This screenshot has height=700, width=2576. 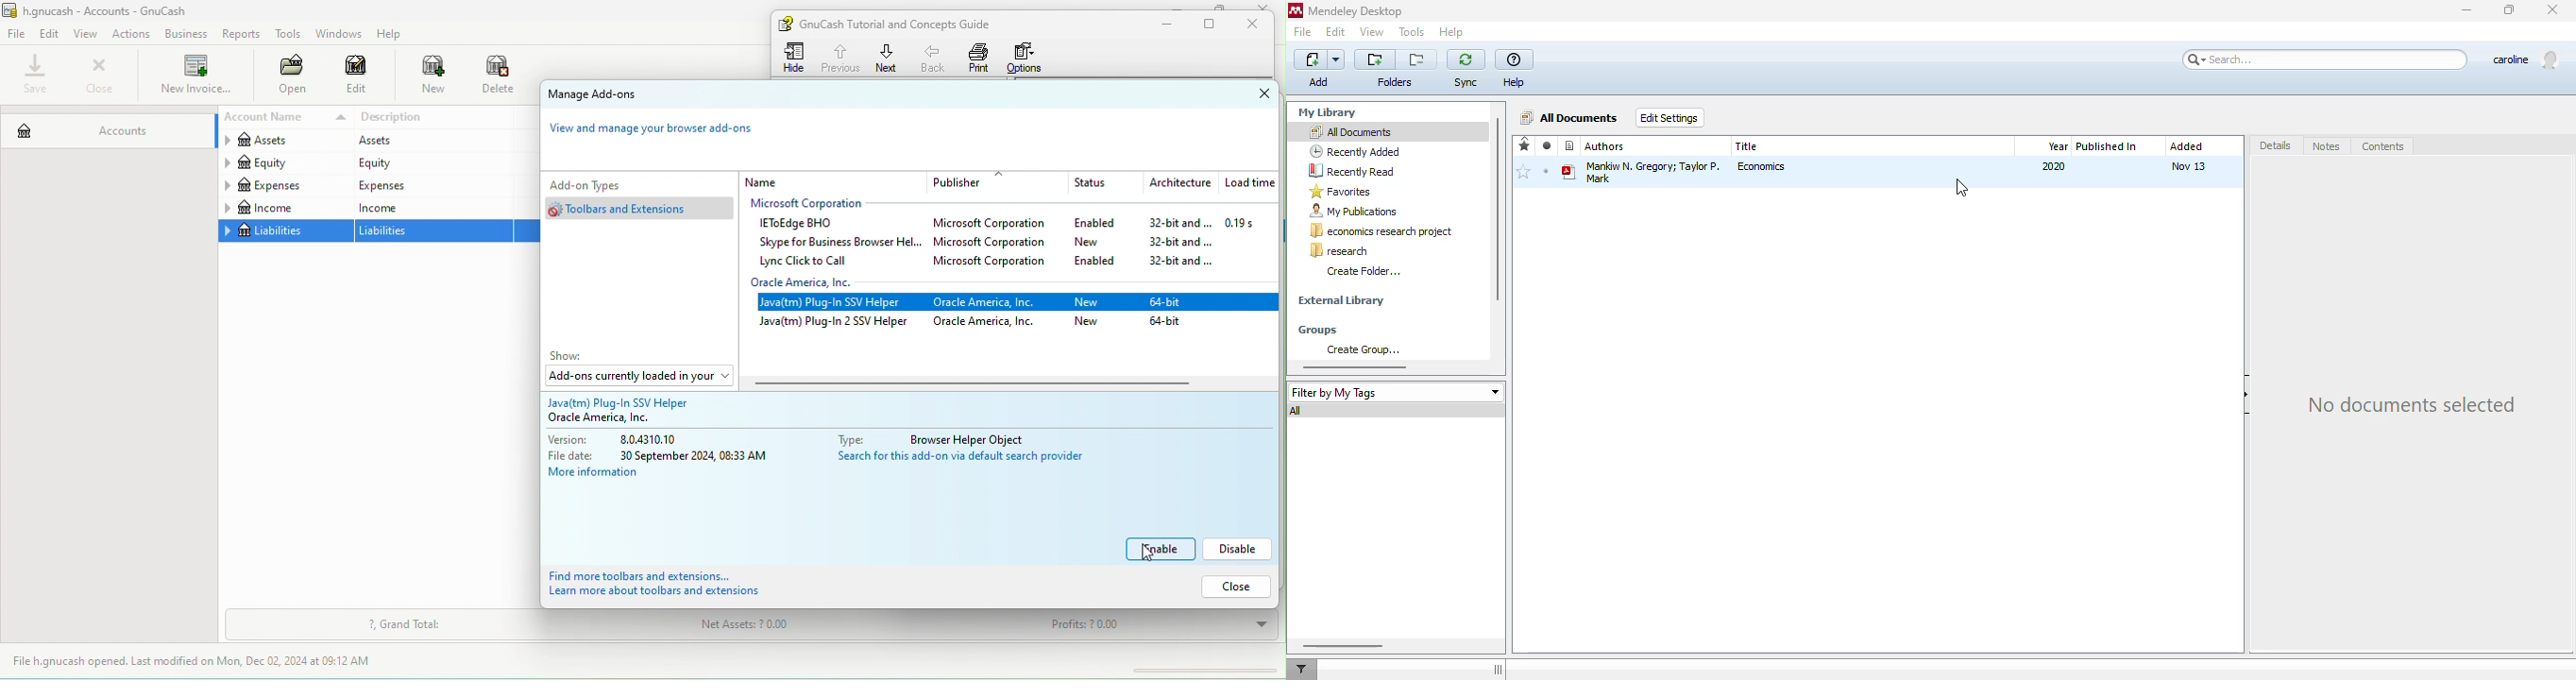 I want to click on edit, so click(x=1335, y=31).